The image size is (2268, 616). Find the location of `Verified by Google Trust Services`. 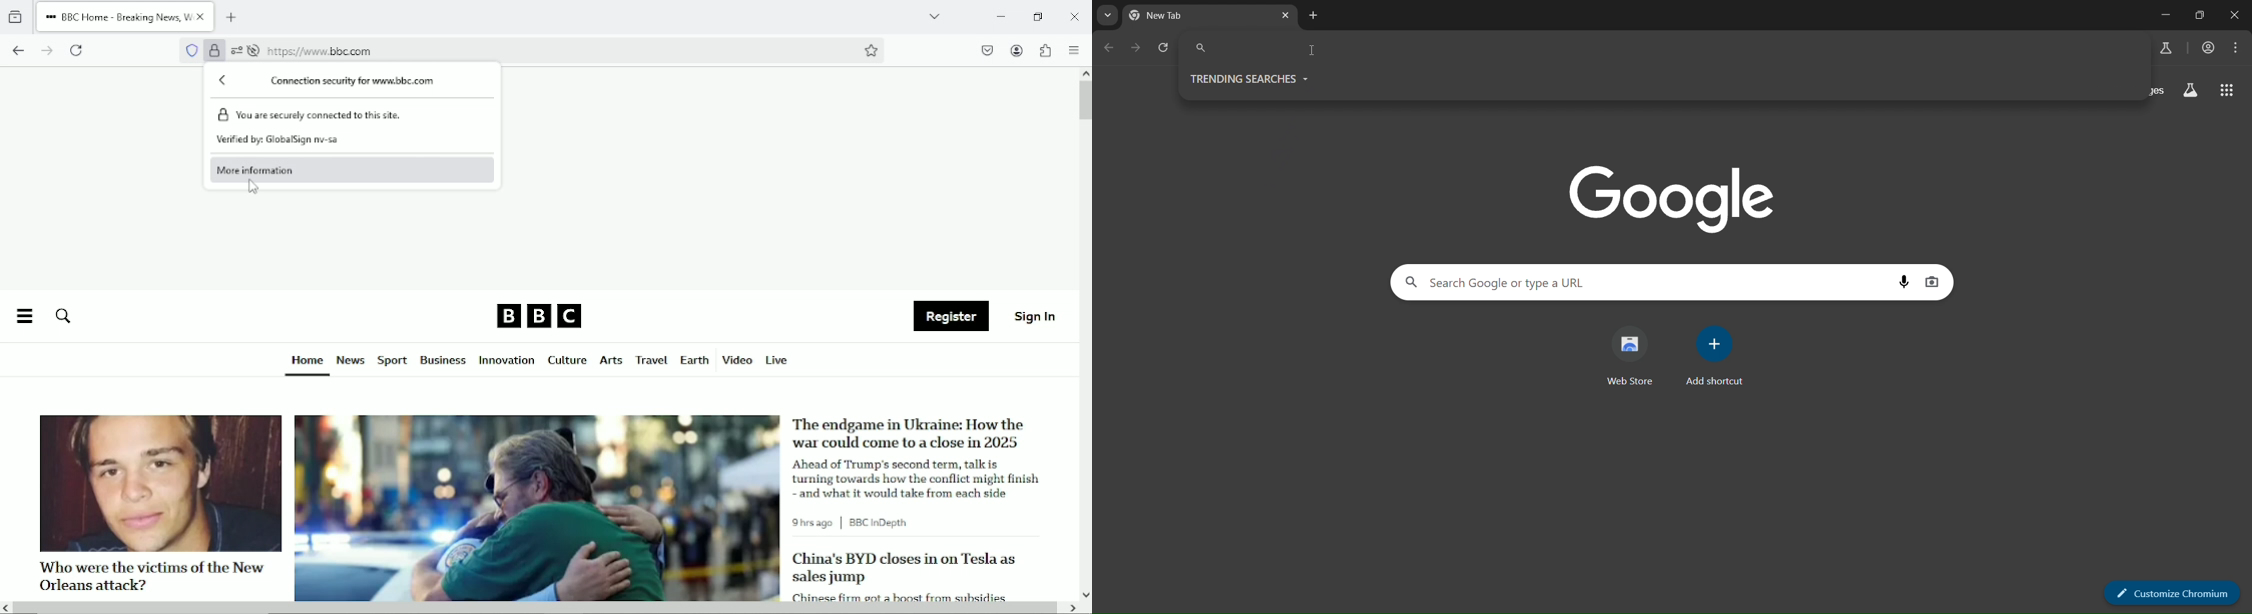

Verified by Google Trust Services is located at coordinates (213, 53).